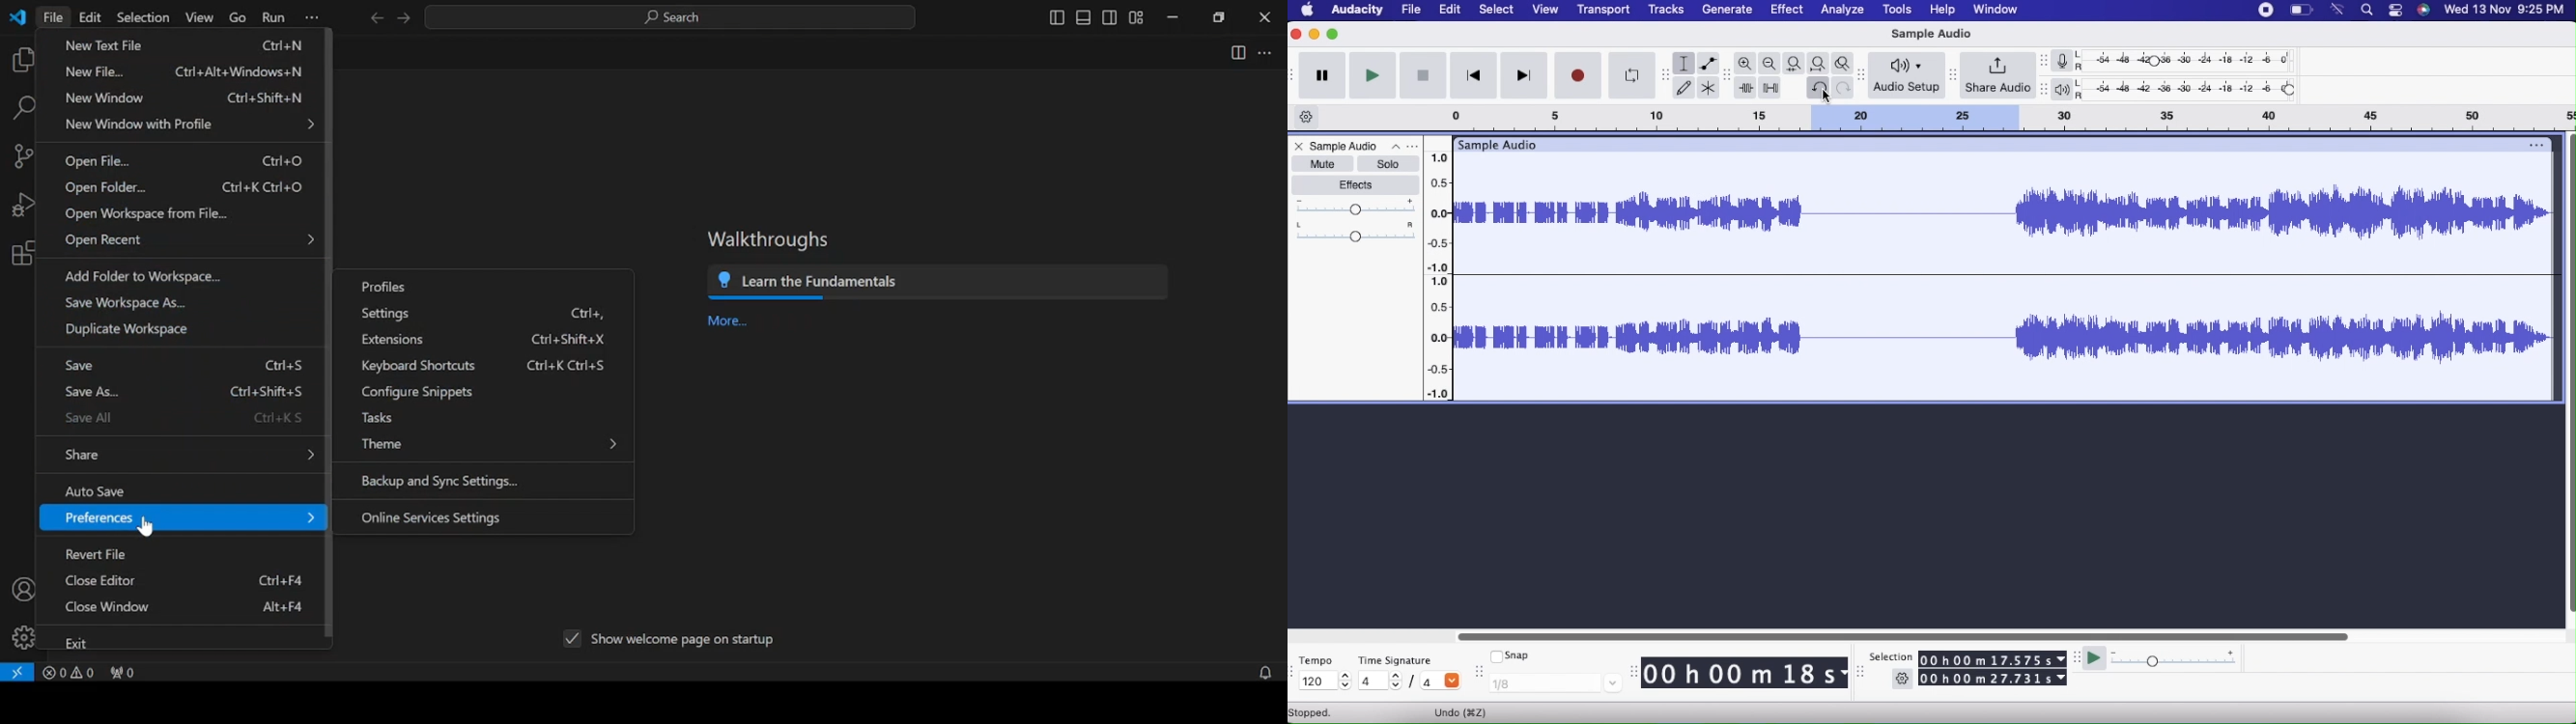 The image size is (2576, 728). What do you see at coordinates (1793, 65) in the screenshot?
I see `Fit selection to width` at bounding box center [1793, 65].